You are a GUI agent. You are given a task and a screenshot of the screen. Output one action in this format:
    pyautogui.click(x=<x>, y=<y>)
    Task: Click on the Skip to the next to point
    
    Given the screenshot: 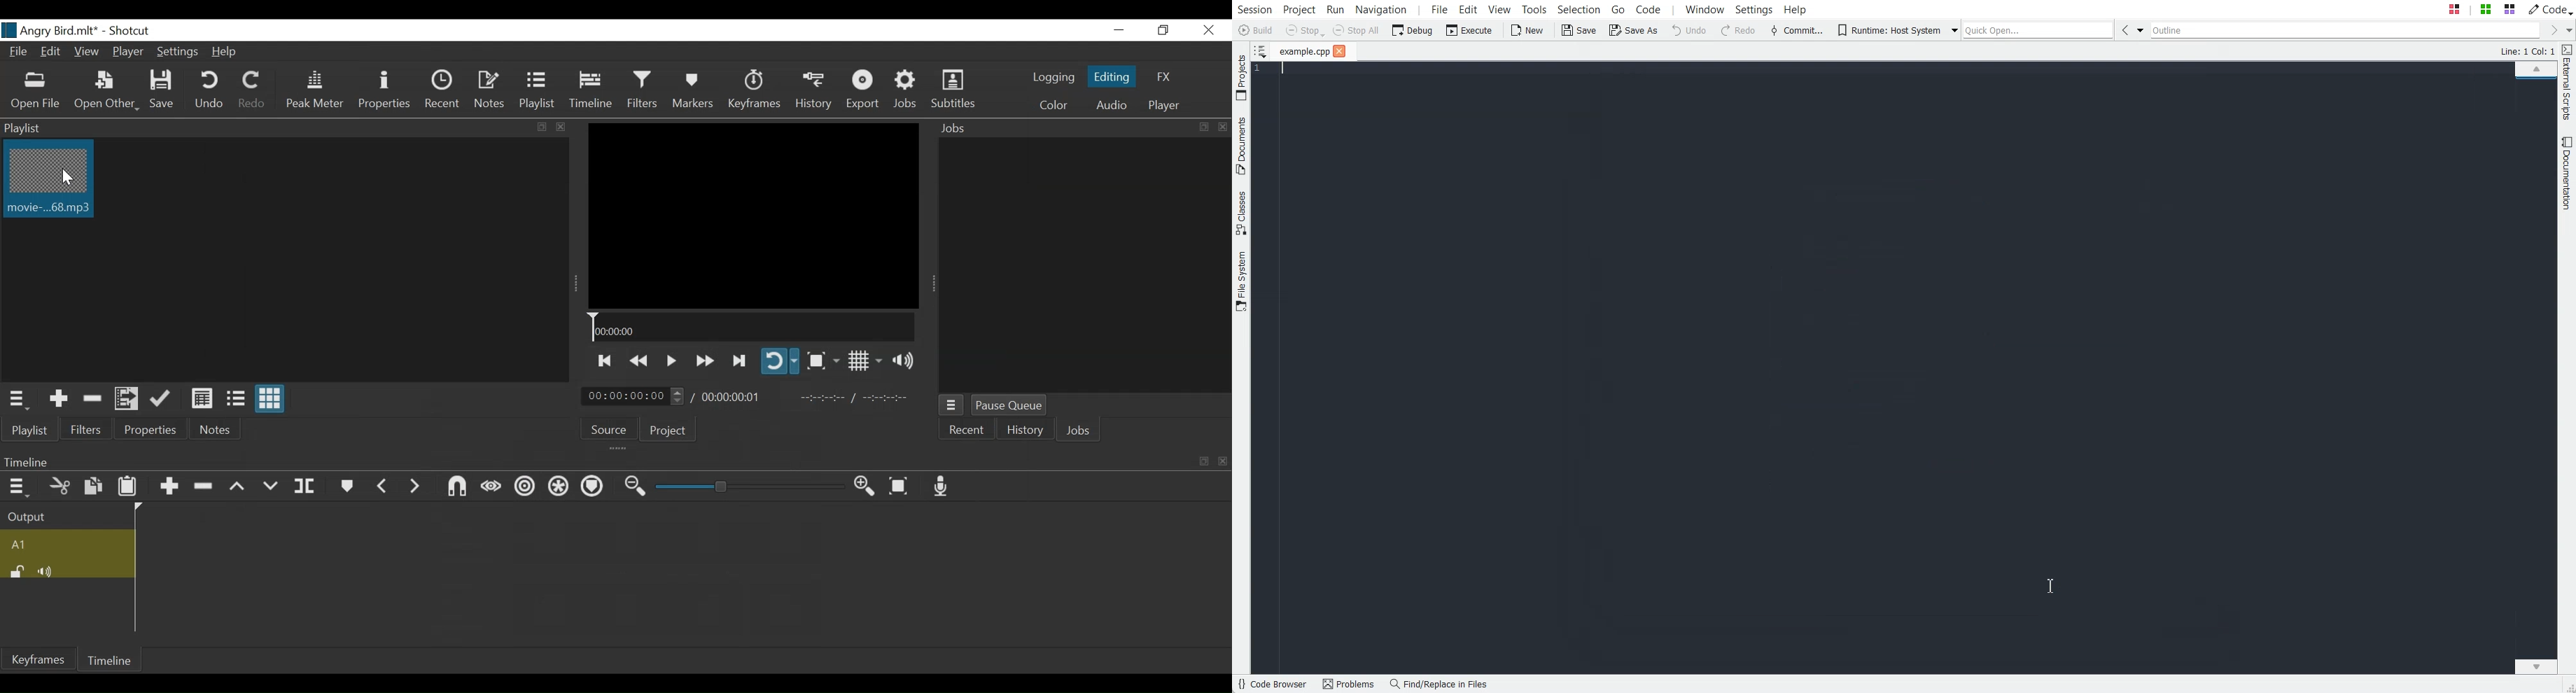 What is the action you would take?
    pyautogui.click(x=606, y=359)
    